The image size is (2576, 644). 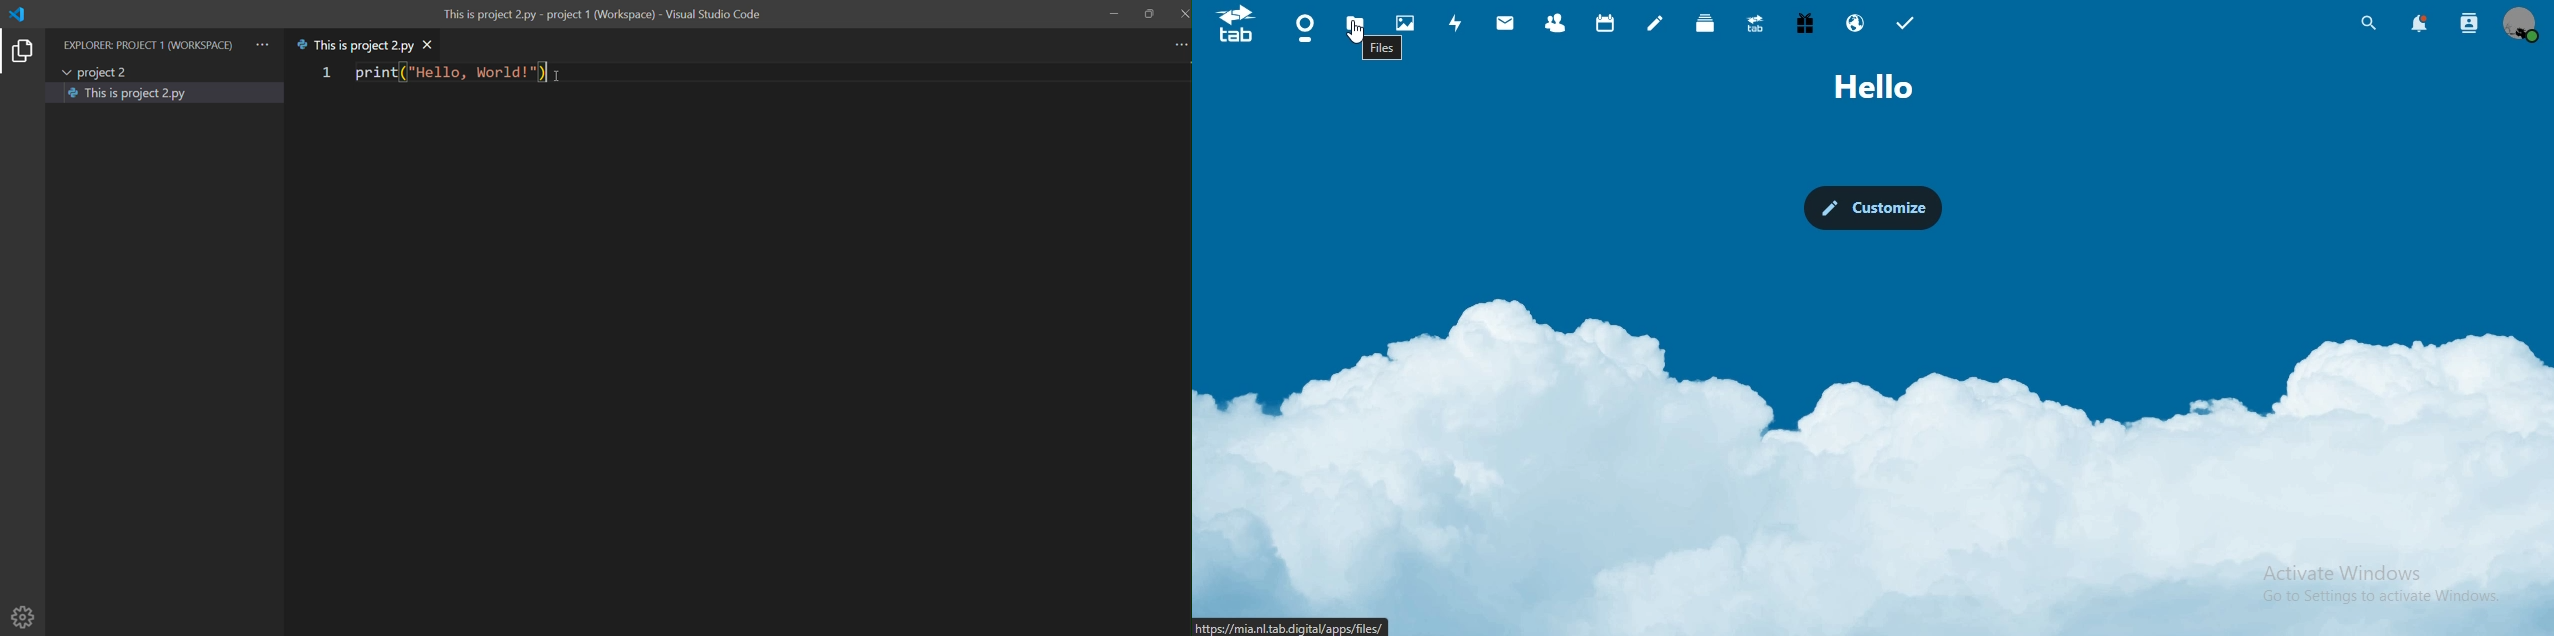 I want to click on view profile, so click(x=2522, y=23).